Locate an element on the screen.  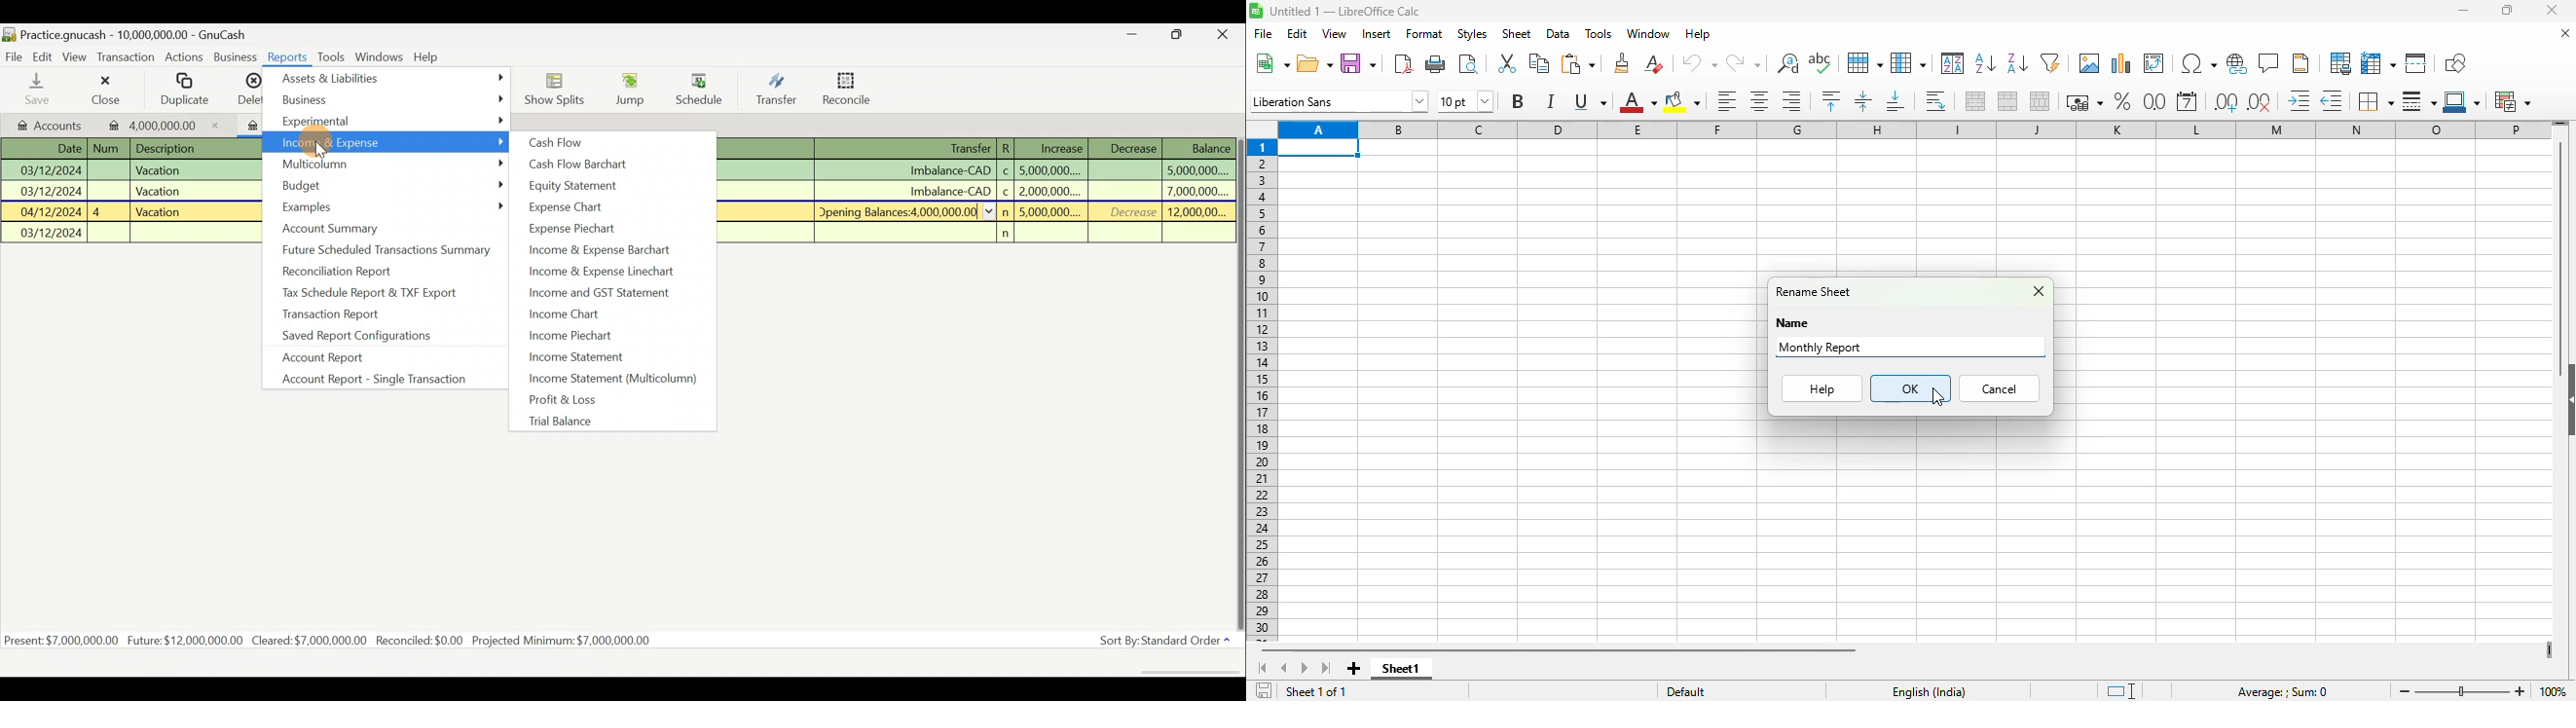
headers and footers is located at coordinates (2302, 63).